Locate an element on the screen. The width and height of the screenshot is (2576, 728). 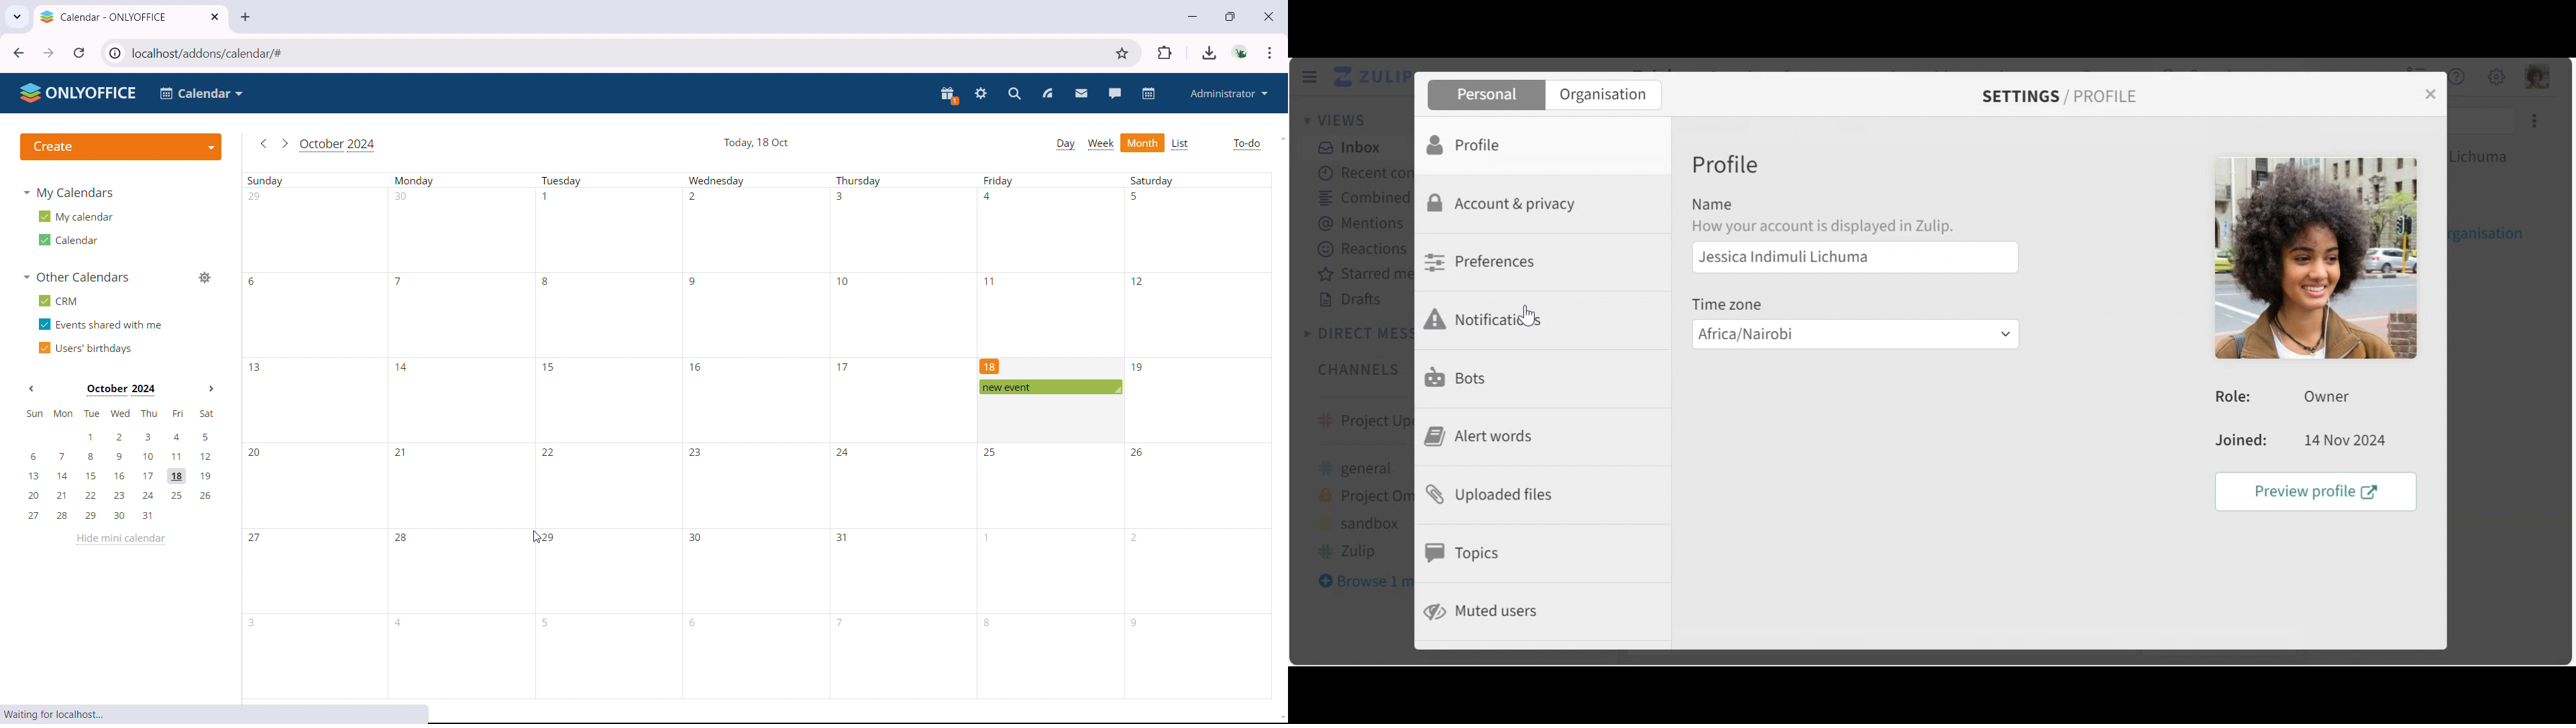
19 is located at coordinates (1138, 368).